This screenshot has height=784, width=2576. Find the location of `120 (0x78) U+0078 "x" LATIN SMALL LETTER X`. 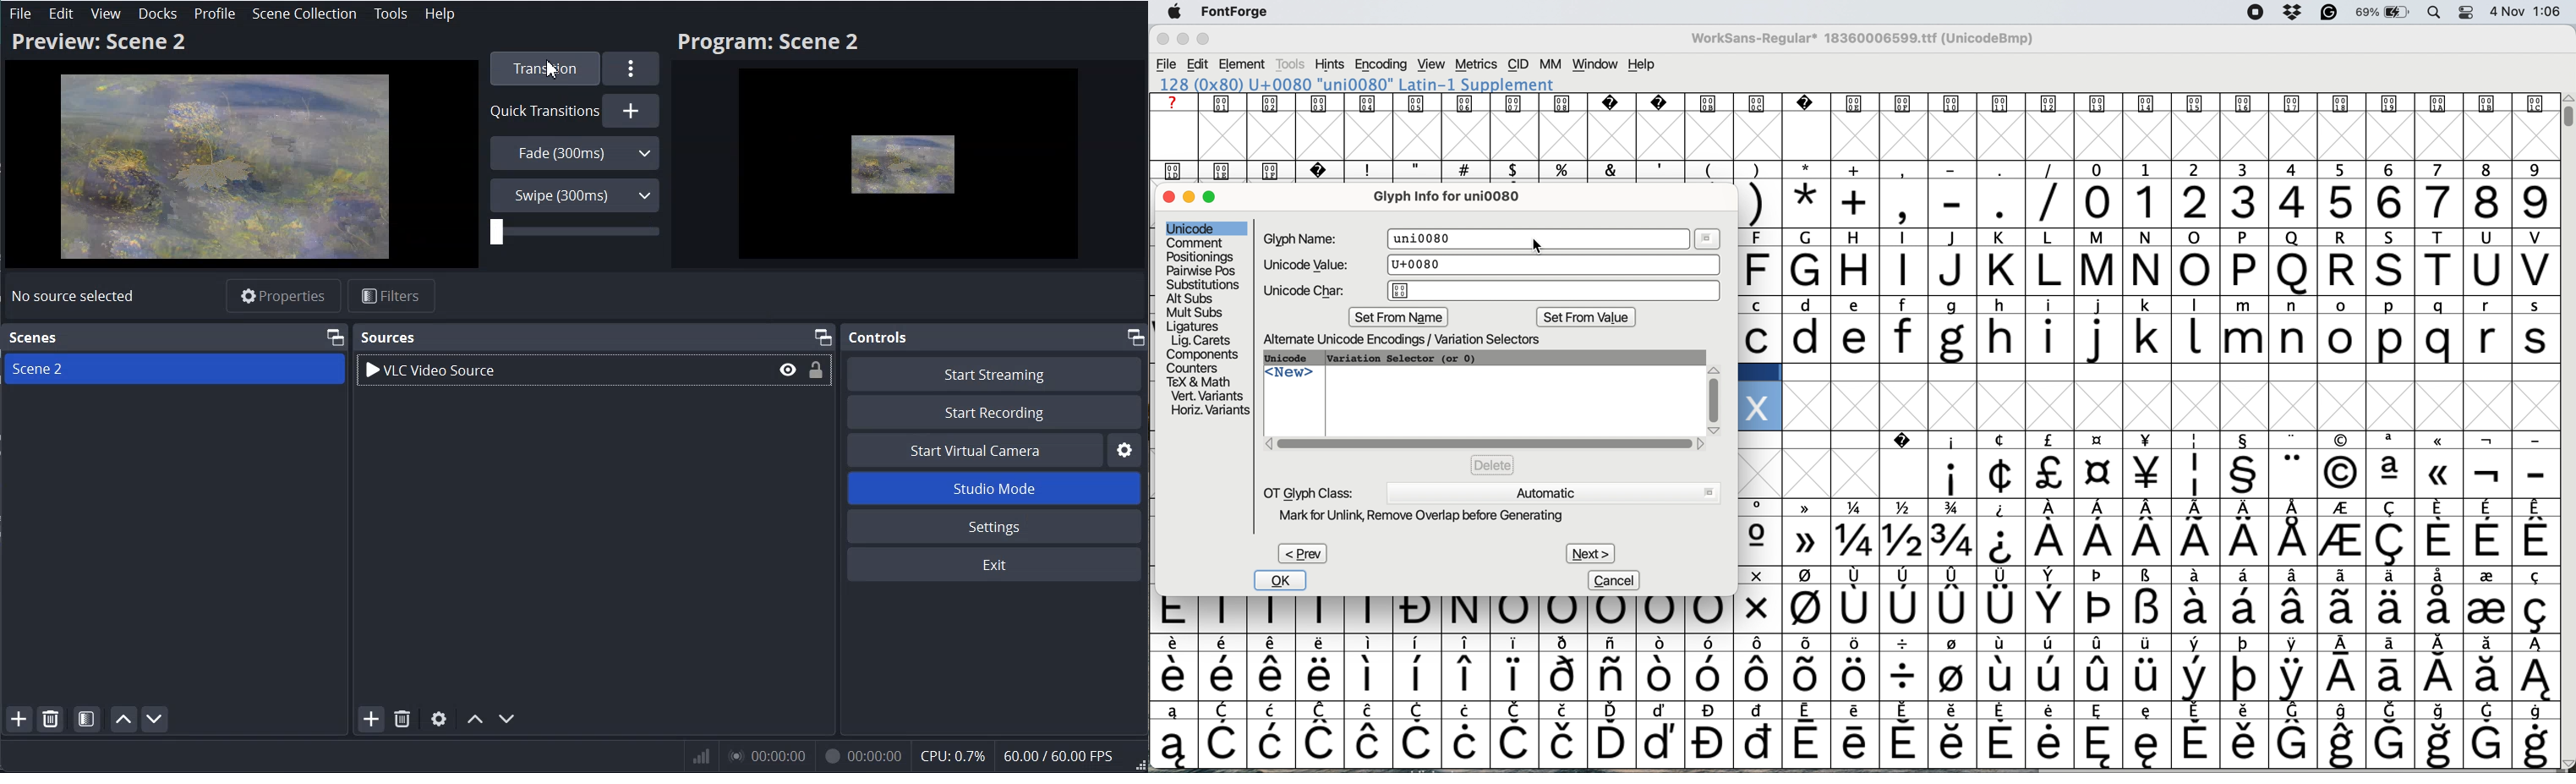

120 (0x78) U+0078 "x" LATIN SMALL LETTER X is located at coordinates (1357, 84).